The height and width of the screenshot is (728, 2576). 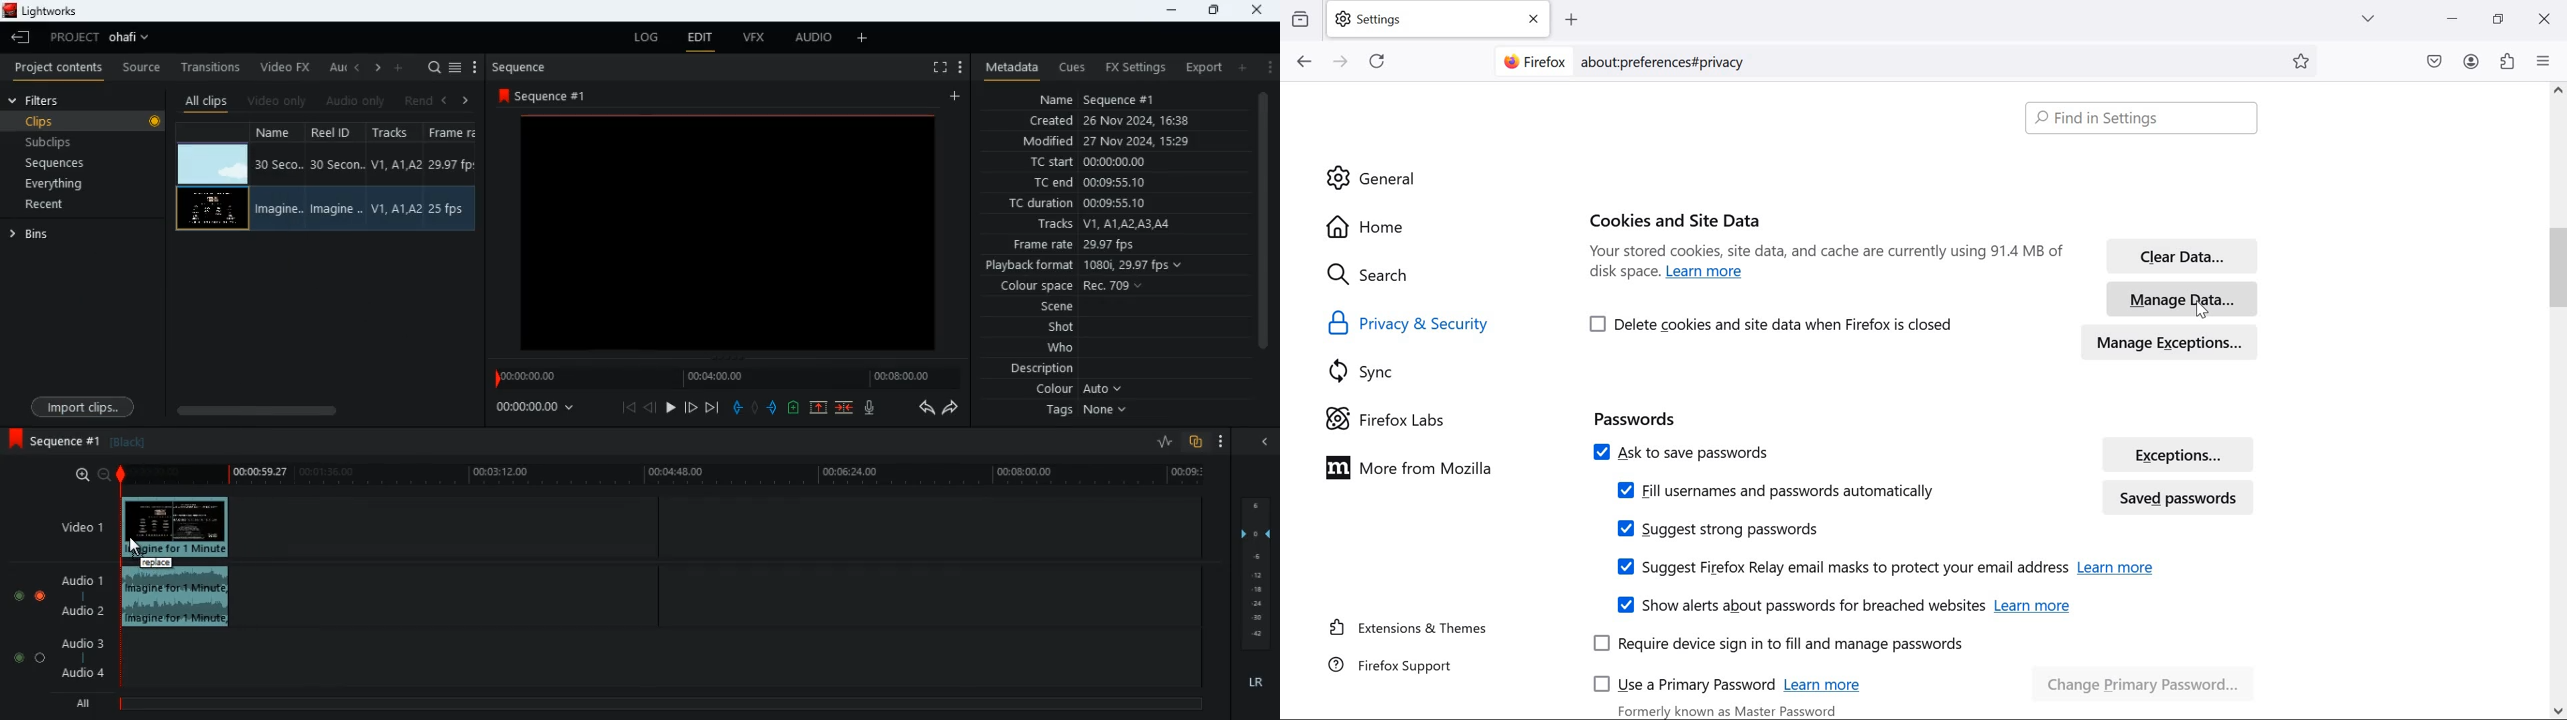 I want to click on created, so click(x=1111, y=122).